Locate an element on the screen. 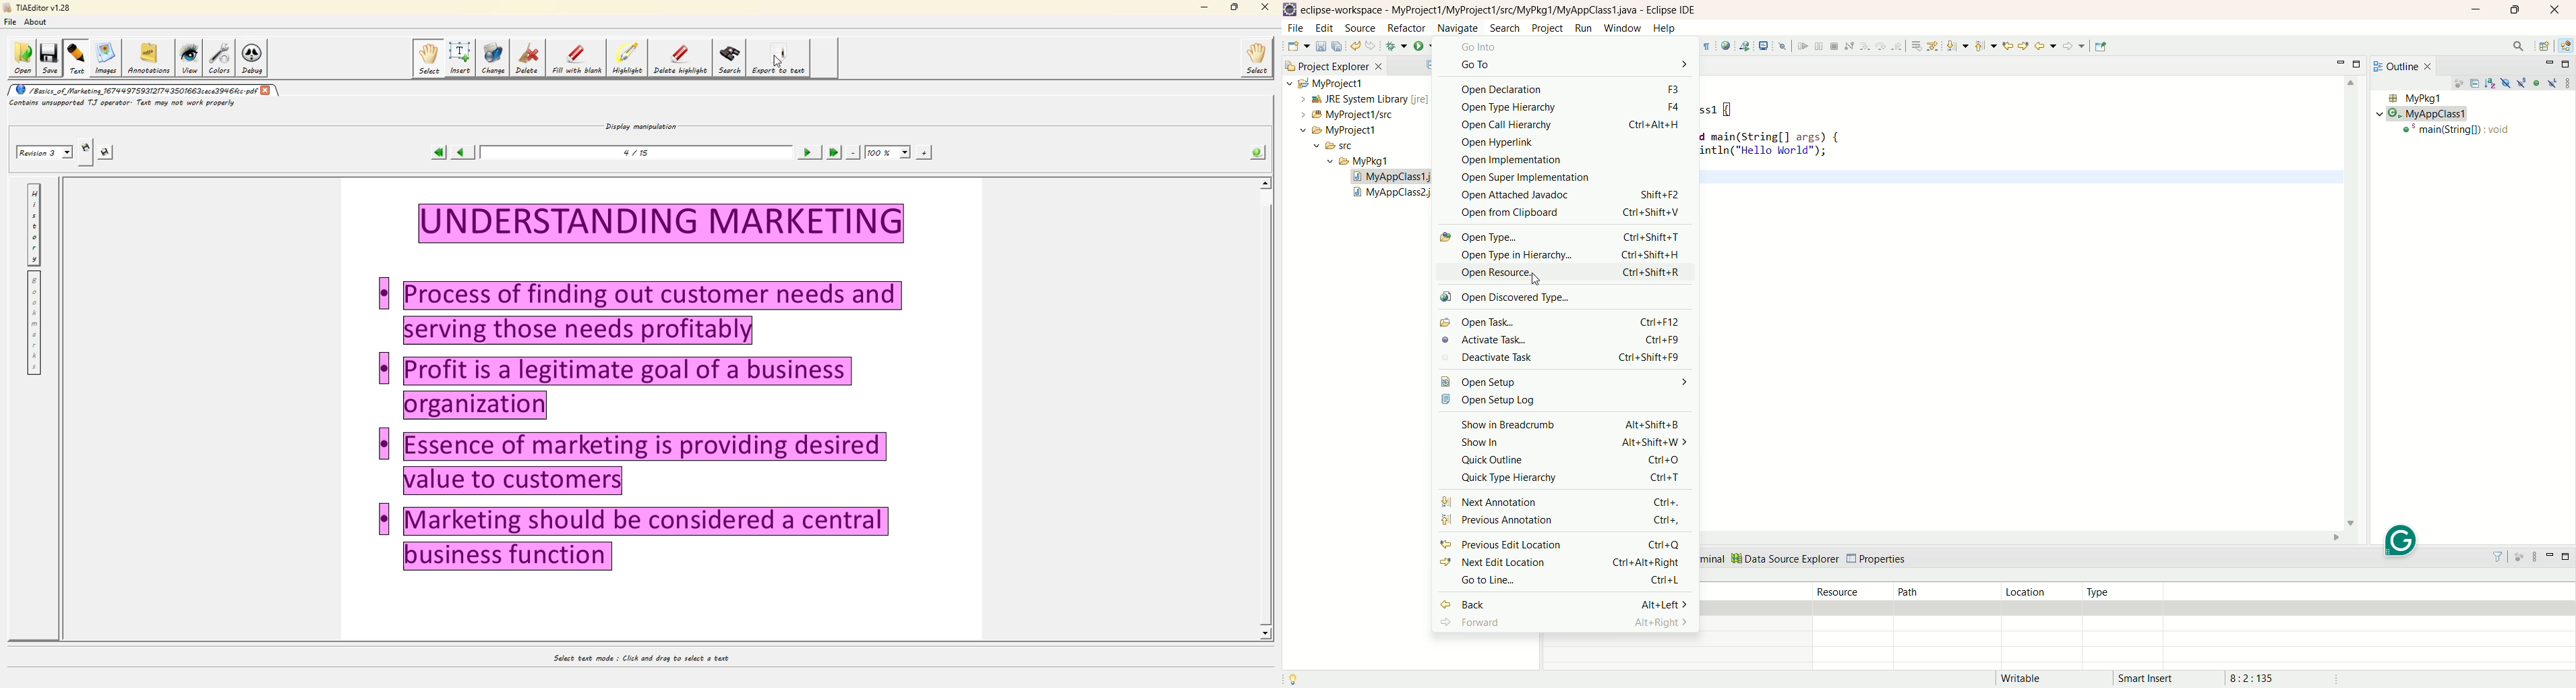  next page is located at coordinates (806, 153).